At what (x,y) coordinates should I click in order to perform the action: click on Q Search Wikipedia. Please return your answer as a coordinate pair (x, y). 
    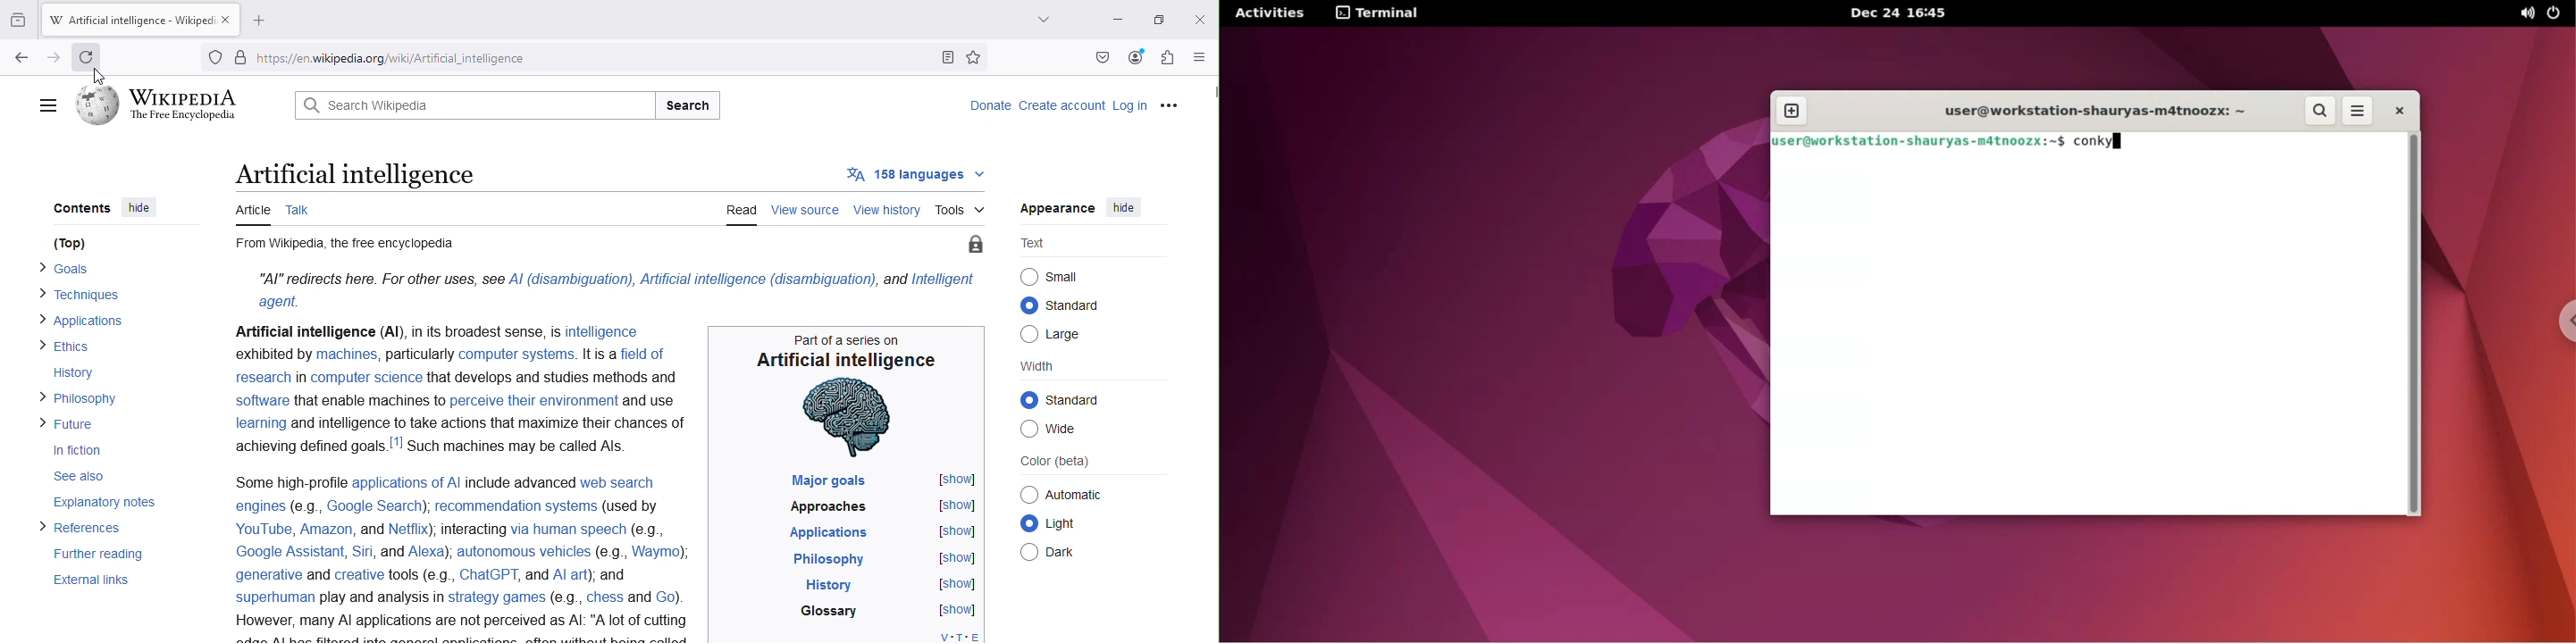
    Looking at the image, I should click on (476, 104).